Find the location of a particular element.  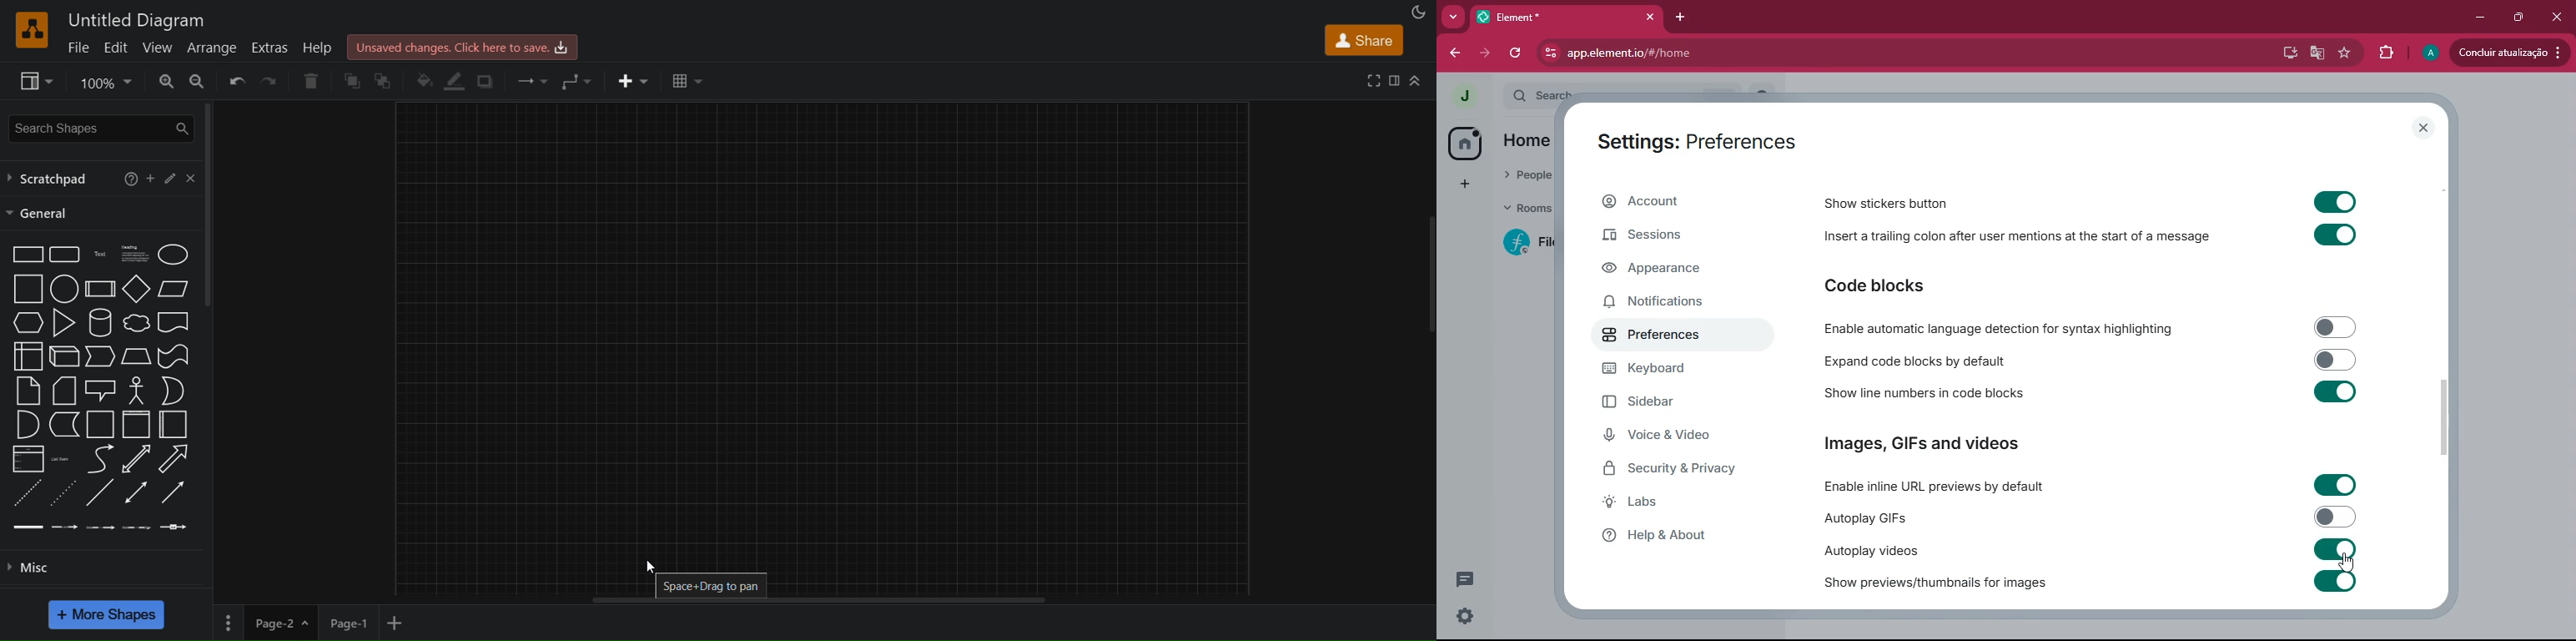

 is located at coordinates (2335, 485).